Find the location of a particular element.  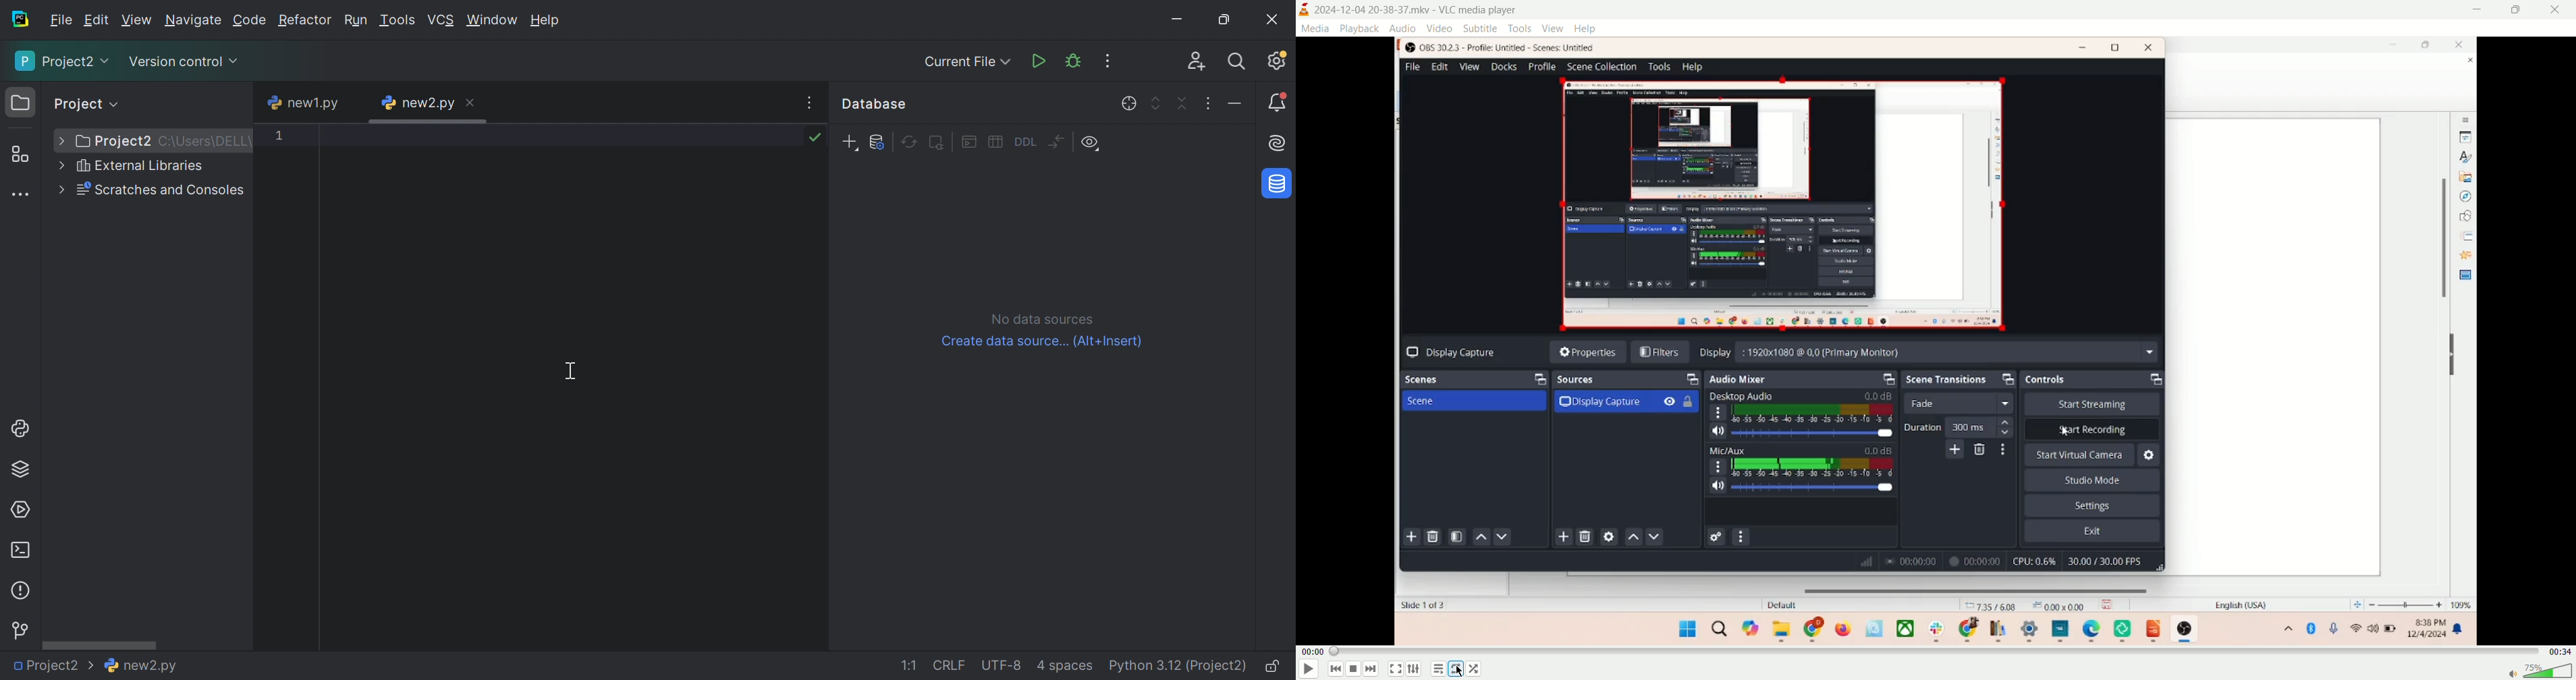

Refresh is located at coordinates (908, 140).